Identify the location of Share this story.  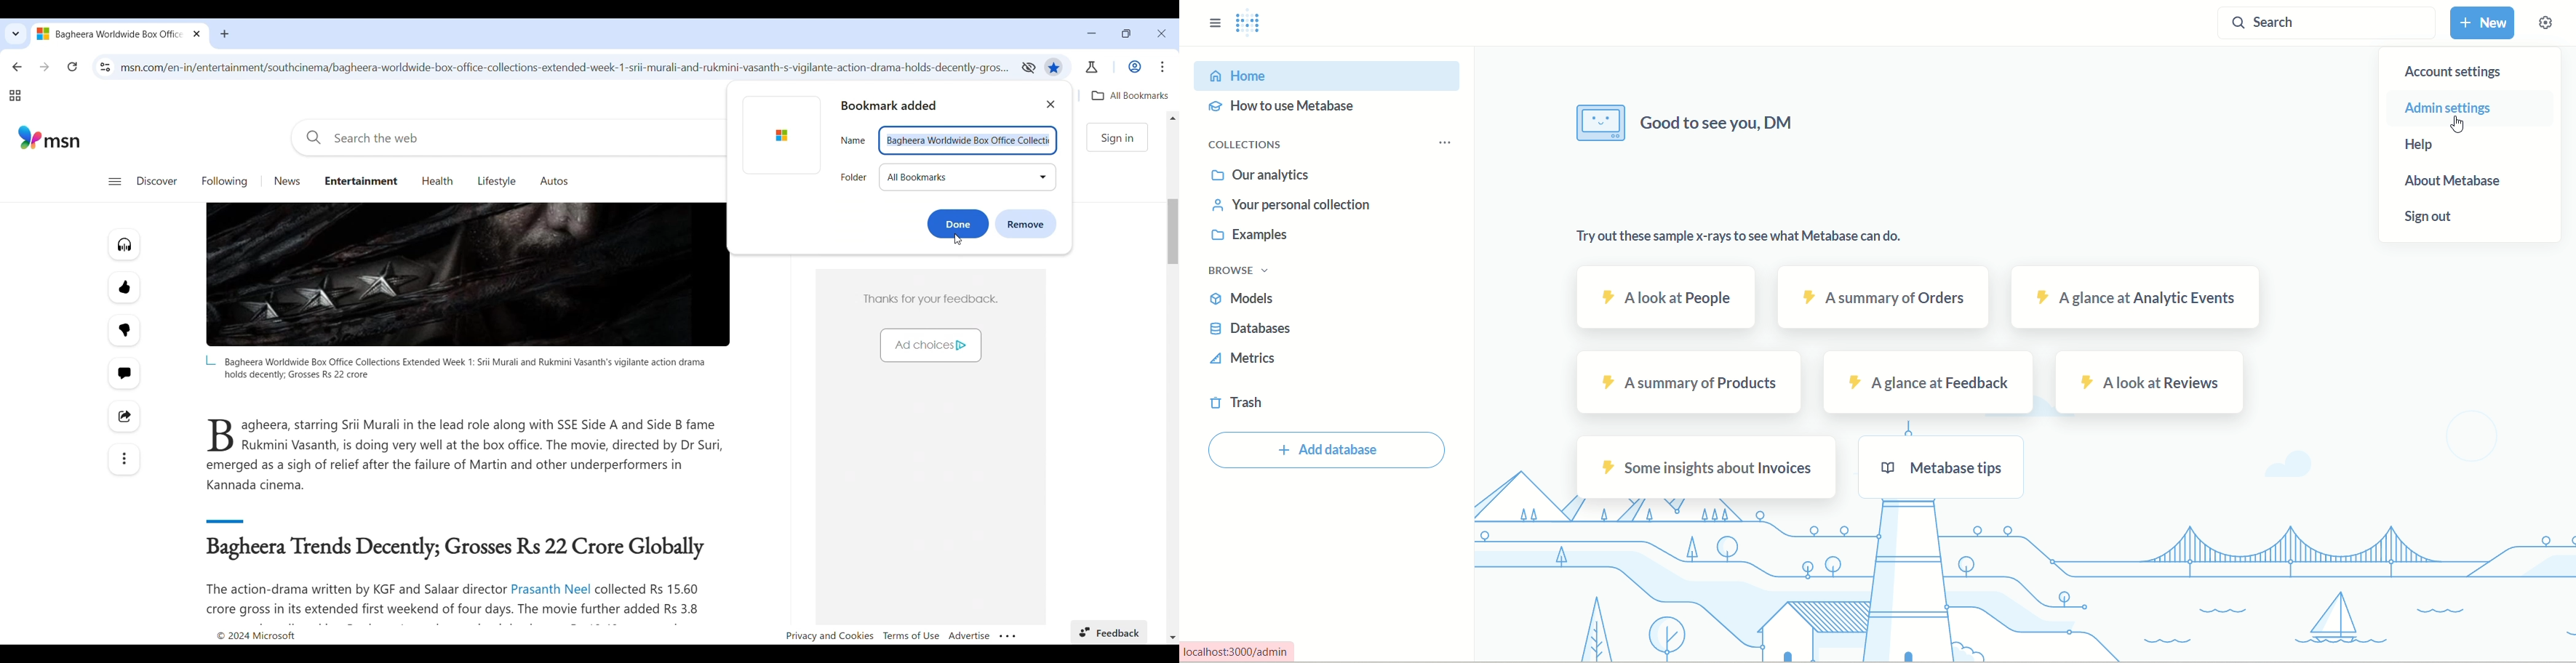
(124, 416).